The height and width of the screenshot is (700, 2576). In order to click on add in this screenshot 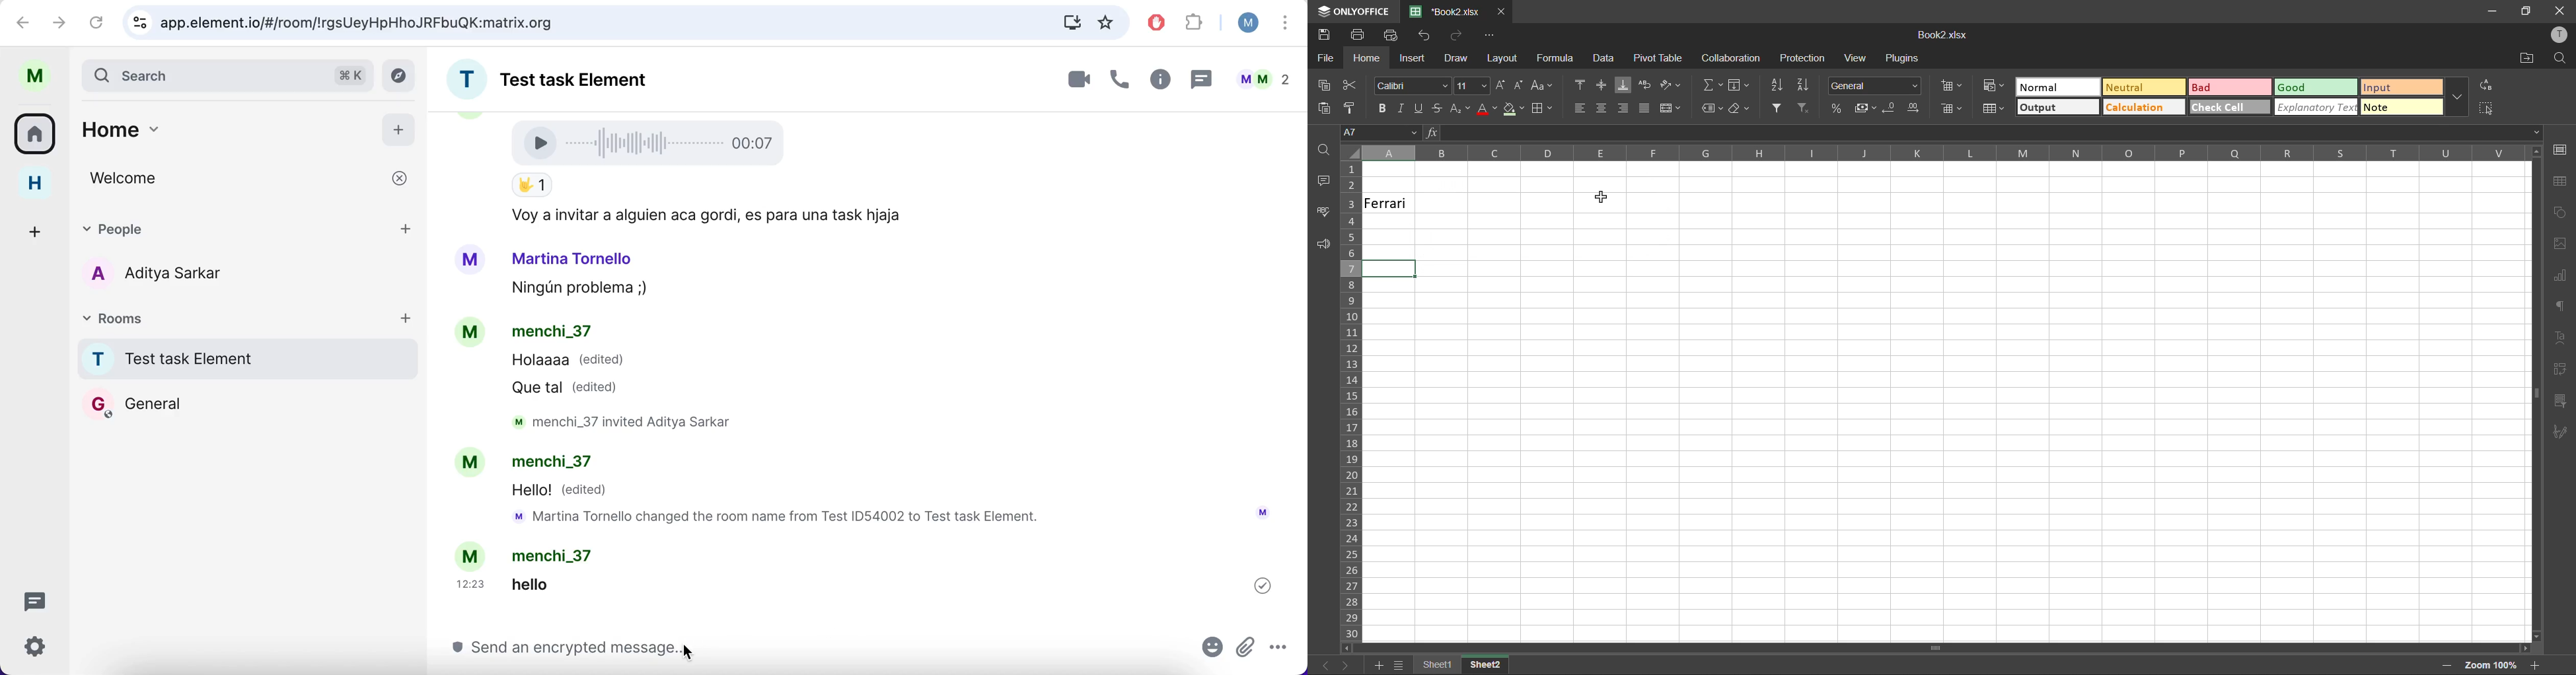, I will do `click(407, 227)`.